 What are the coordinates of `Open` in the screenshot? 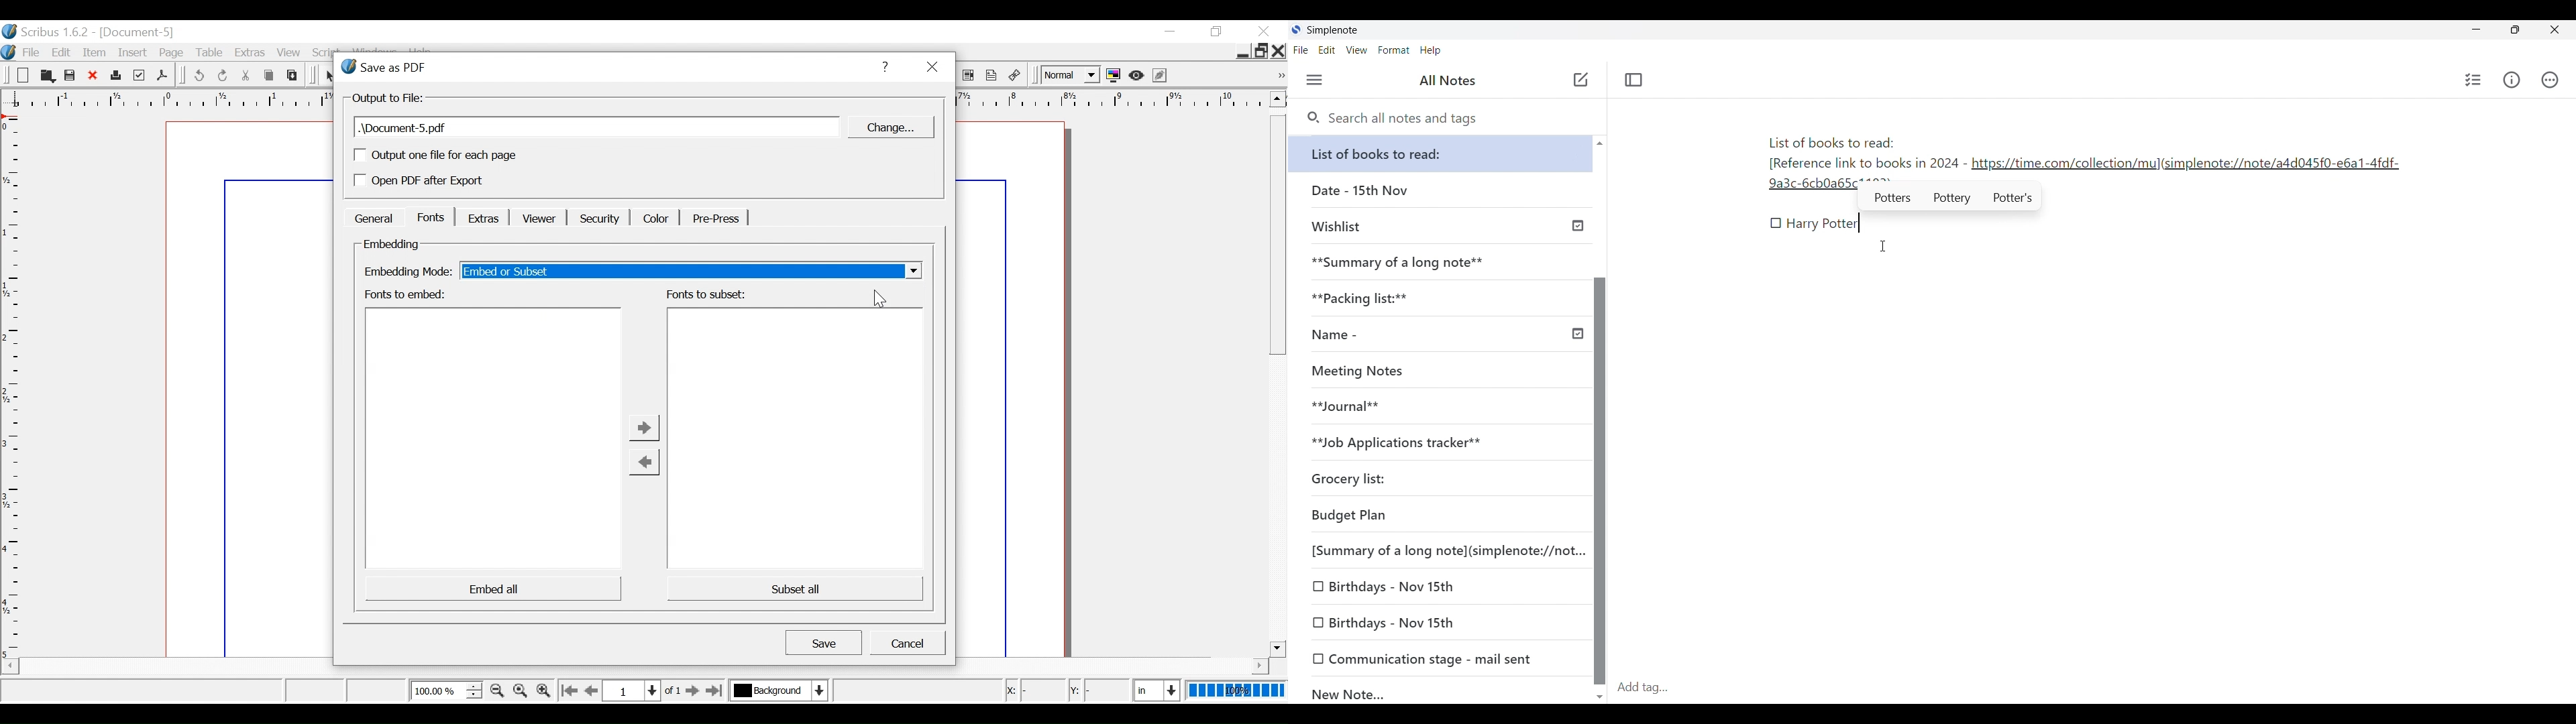 It's located at (21, 76).